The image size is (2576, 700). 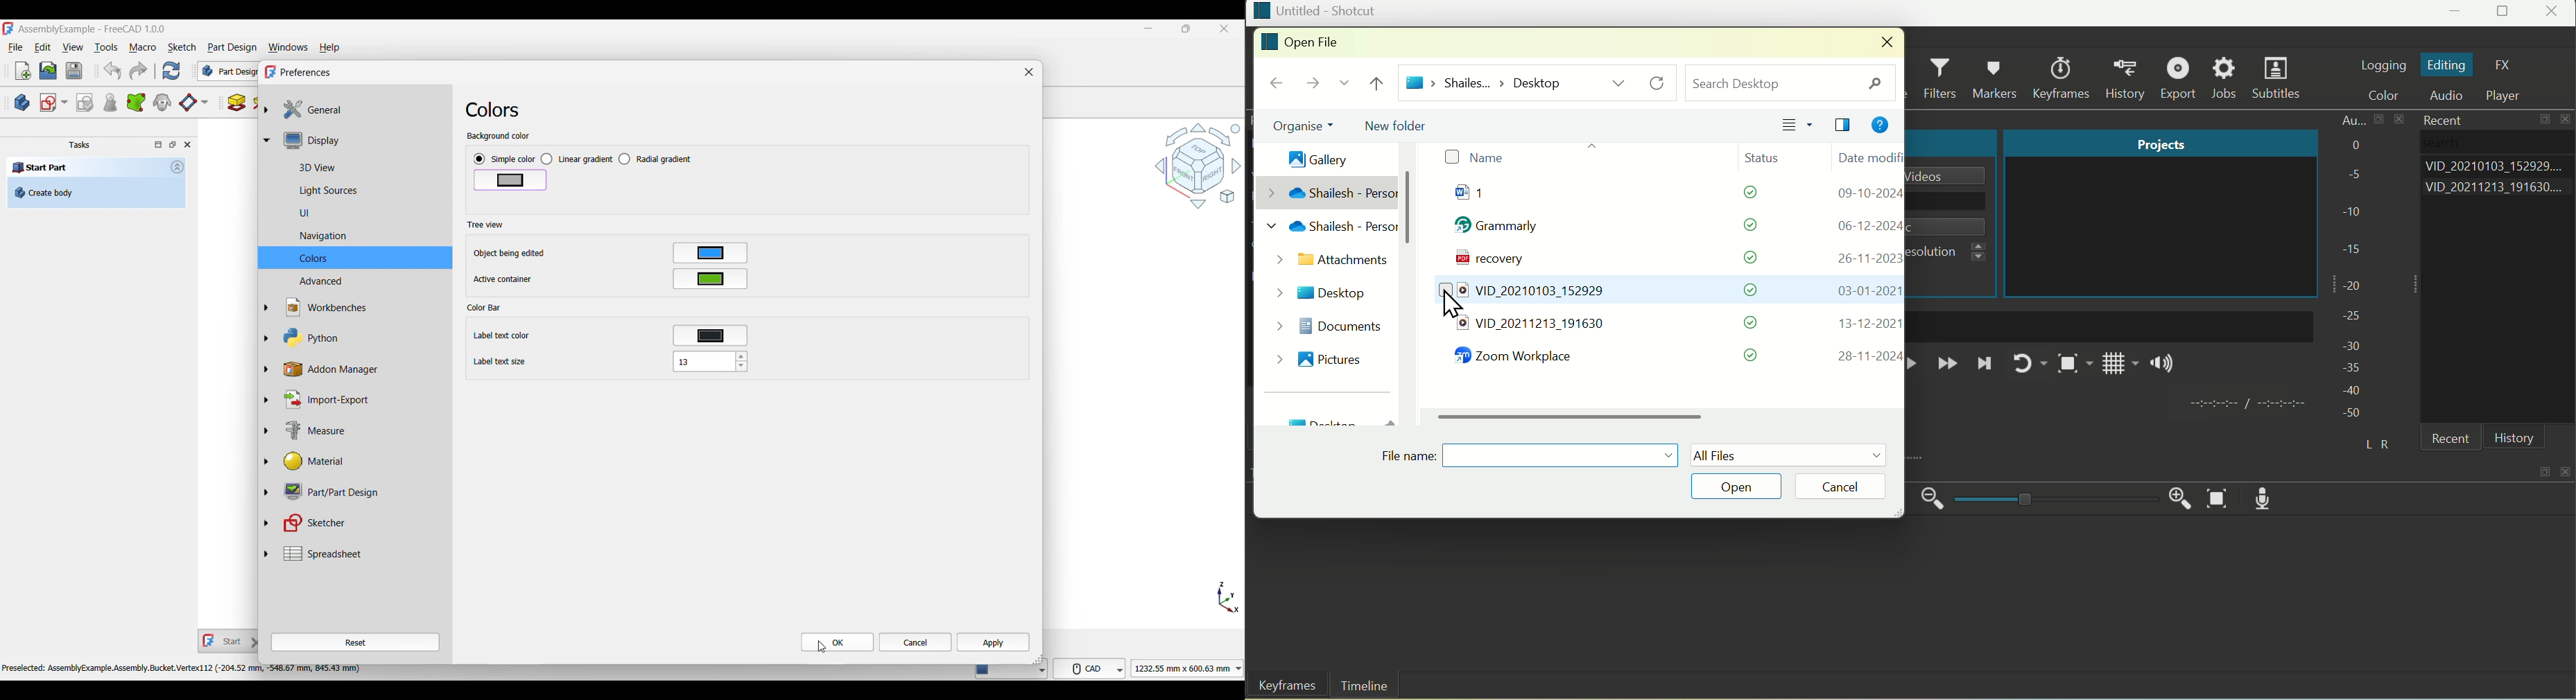 I want to click on Grammarly, so click(x=1503, y=229).